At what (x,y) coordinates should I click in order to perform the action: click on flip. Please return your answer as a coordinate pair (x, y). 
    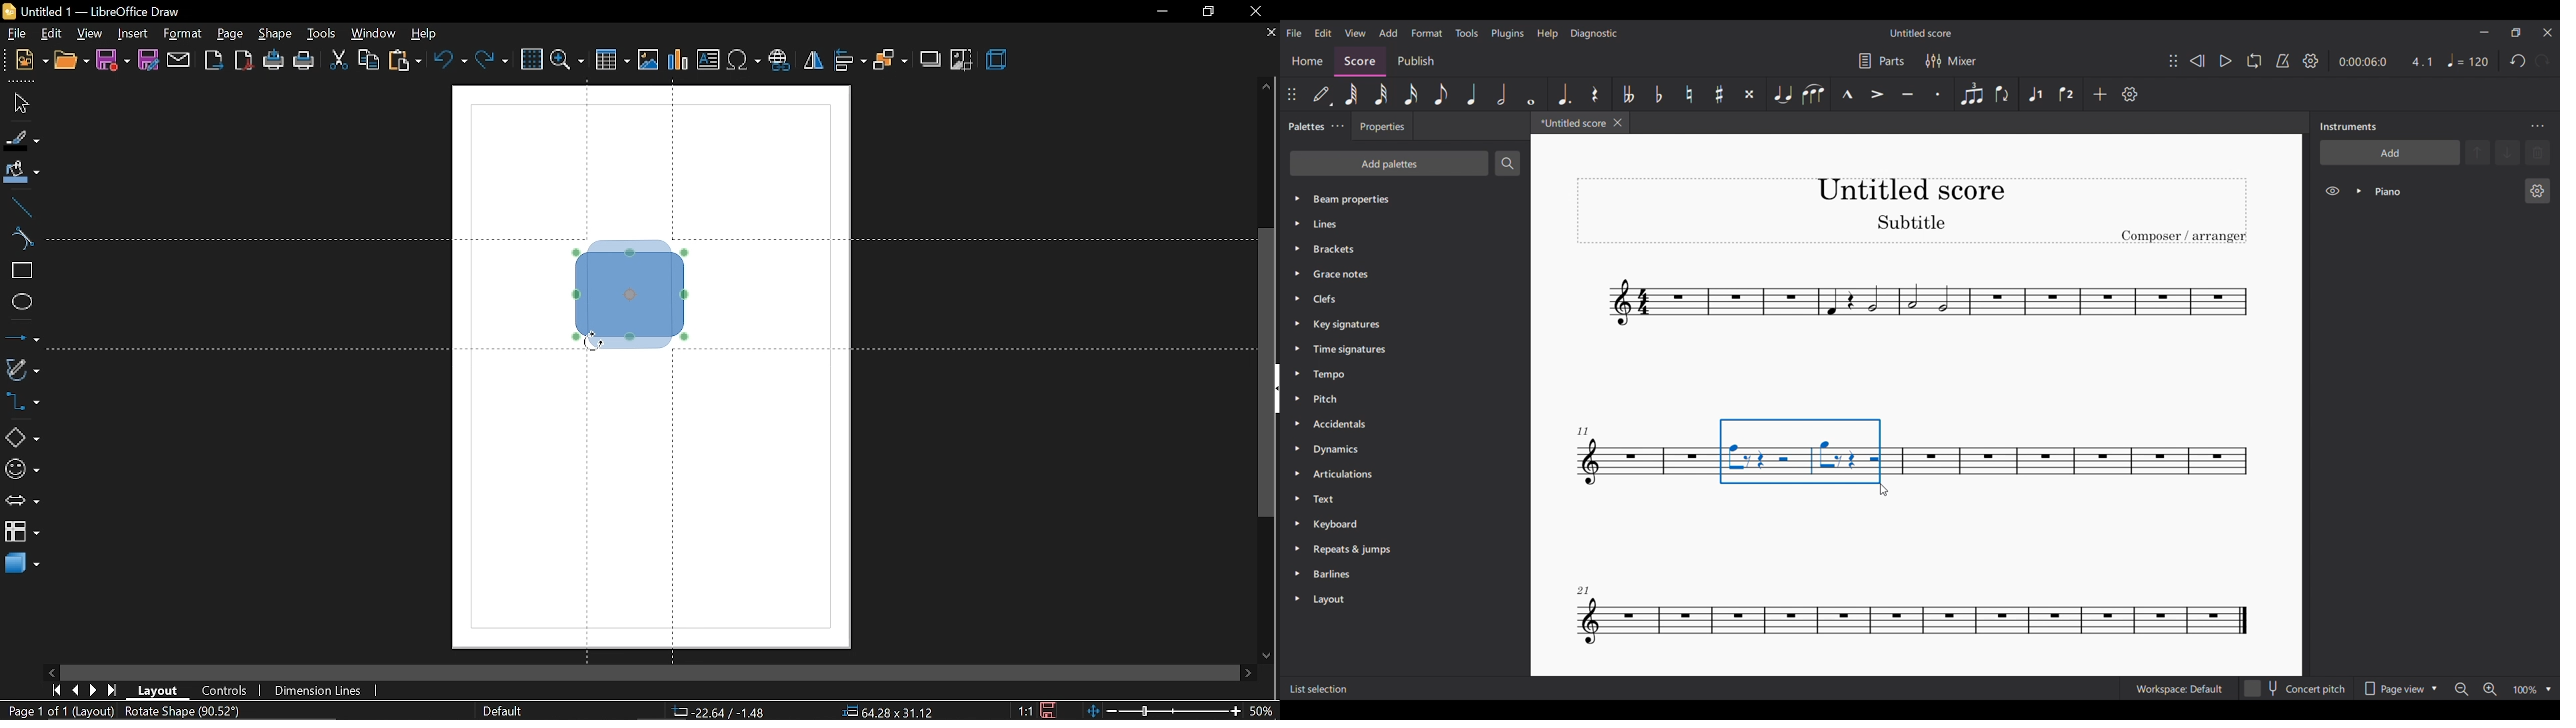
    Looking at the image, I should click on (813, 60).